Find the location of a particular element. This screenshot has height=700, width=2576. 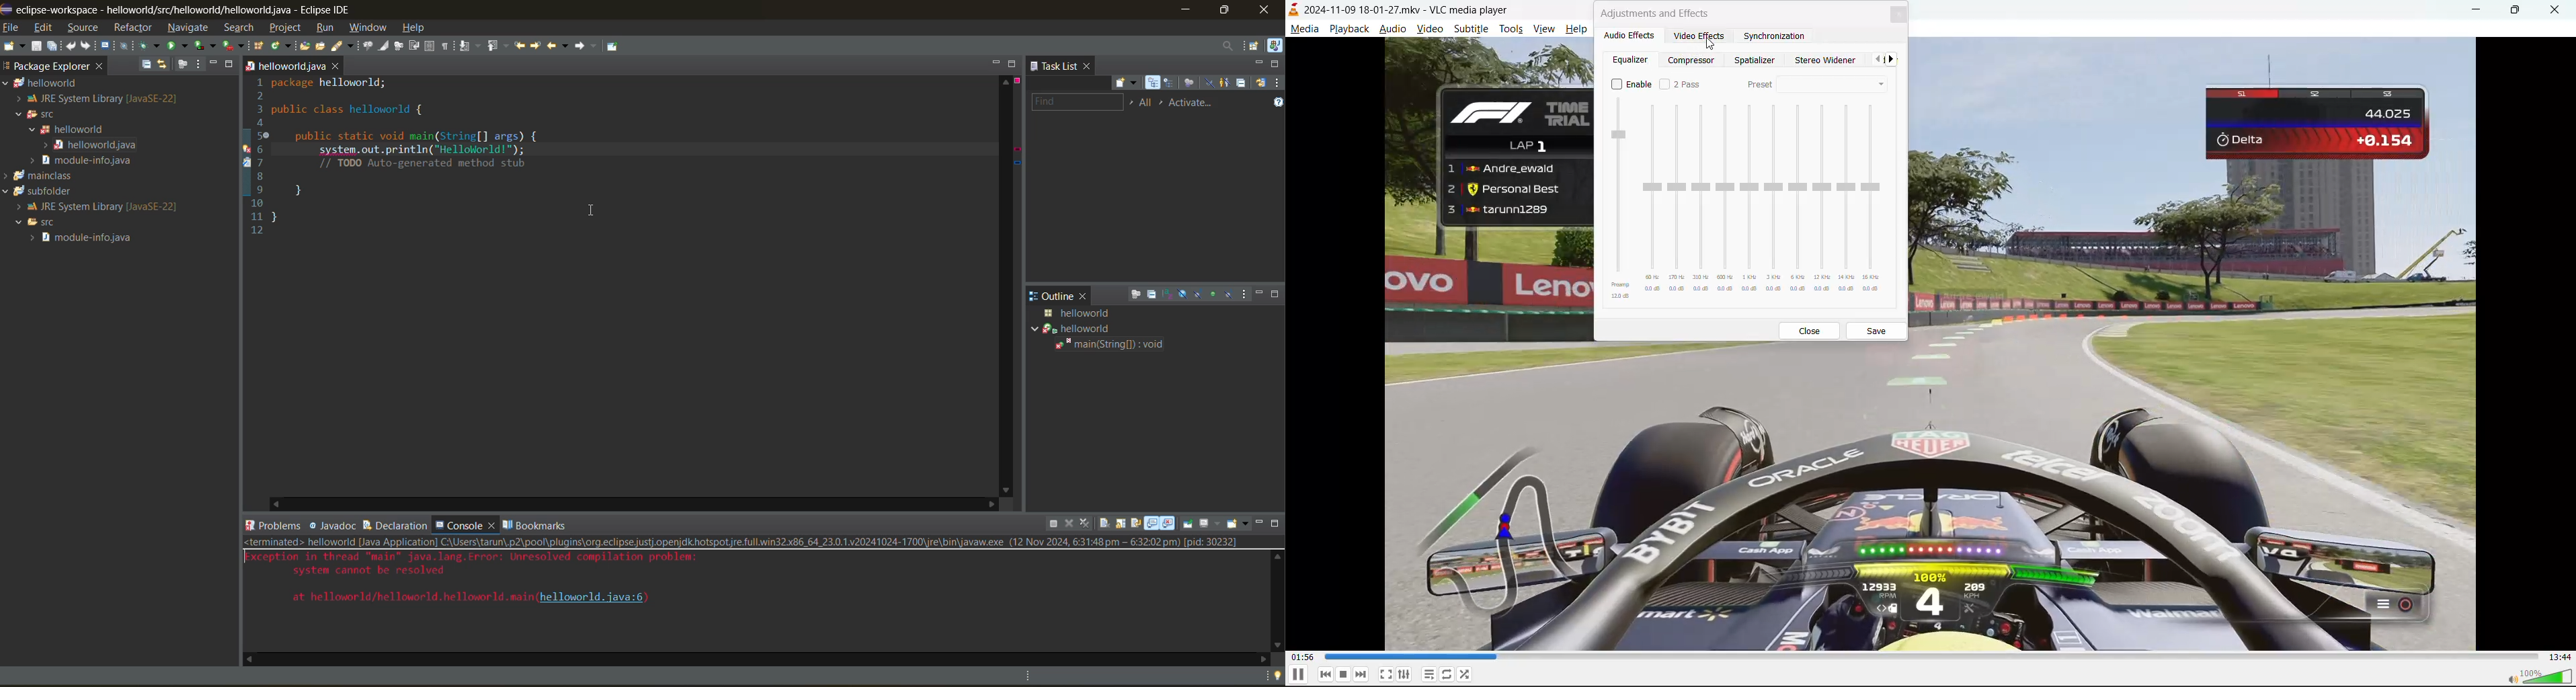

video effects is located at coordinates (1693, 34).